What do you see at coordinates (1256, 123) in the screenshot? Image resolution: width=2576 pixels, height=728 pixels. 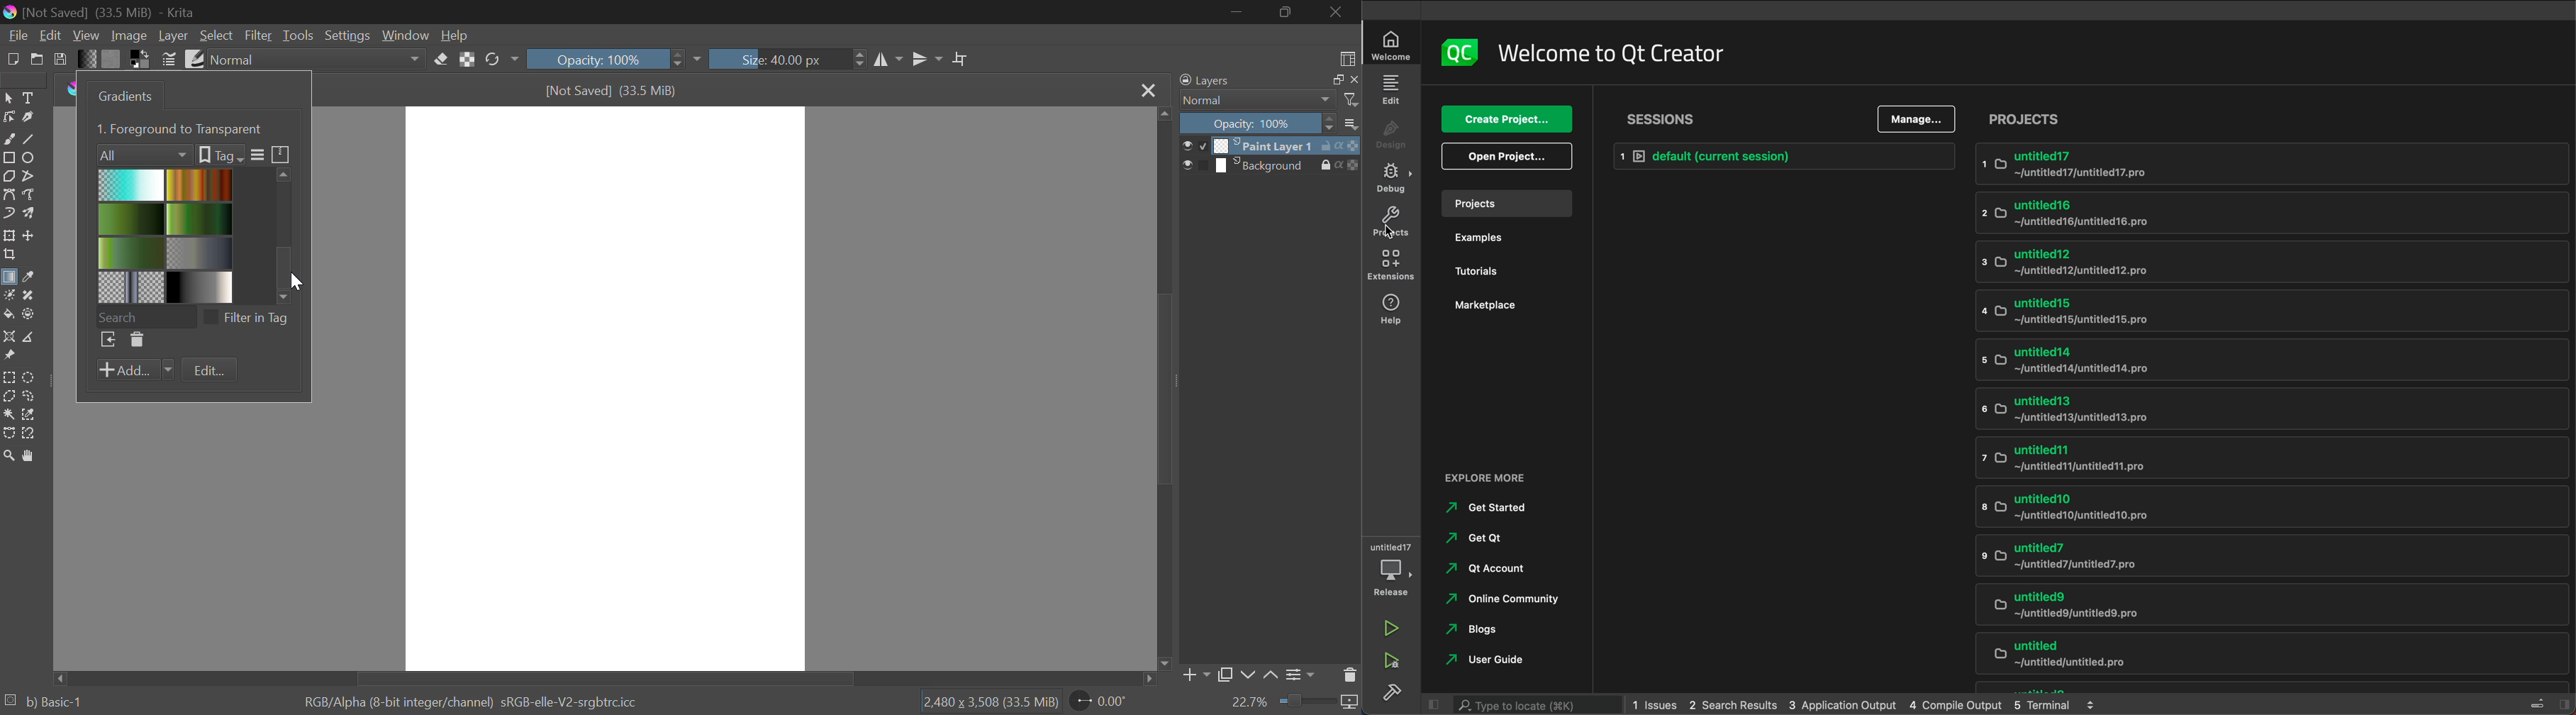 I see `Opacity 100%` at bounding box center [1256, 123].